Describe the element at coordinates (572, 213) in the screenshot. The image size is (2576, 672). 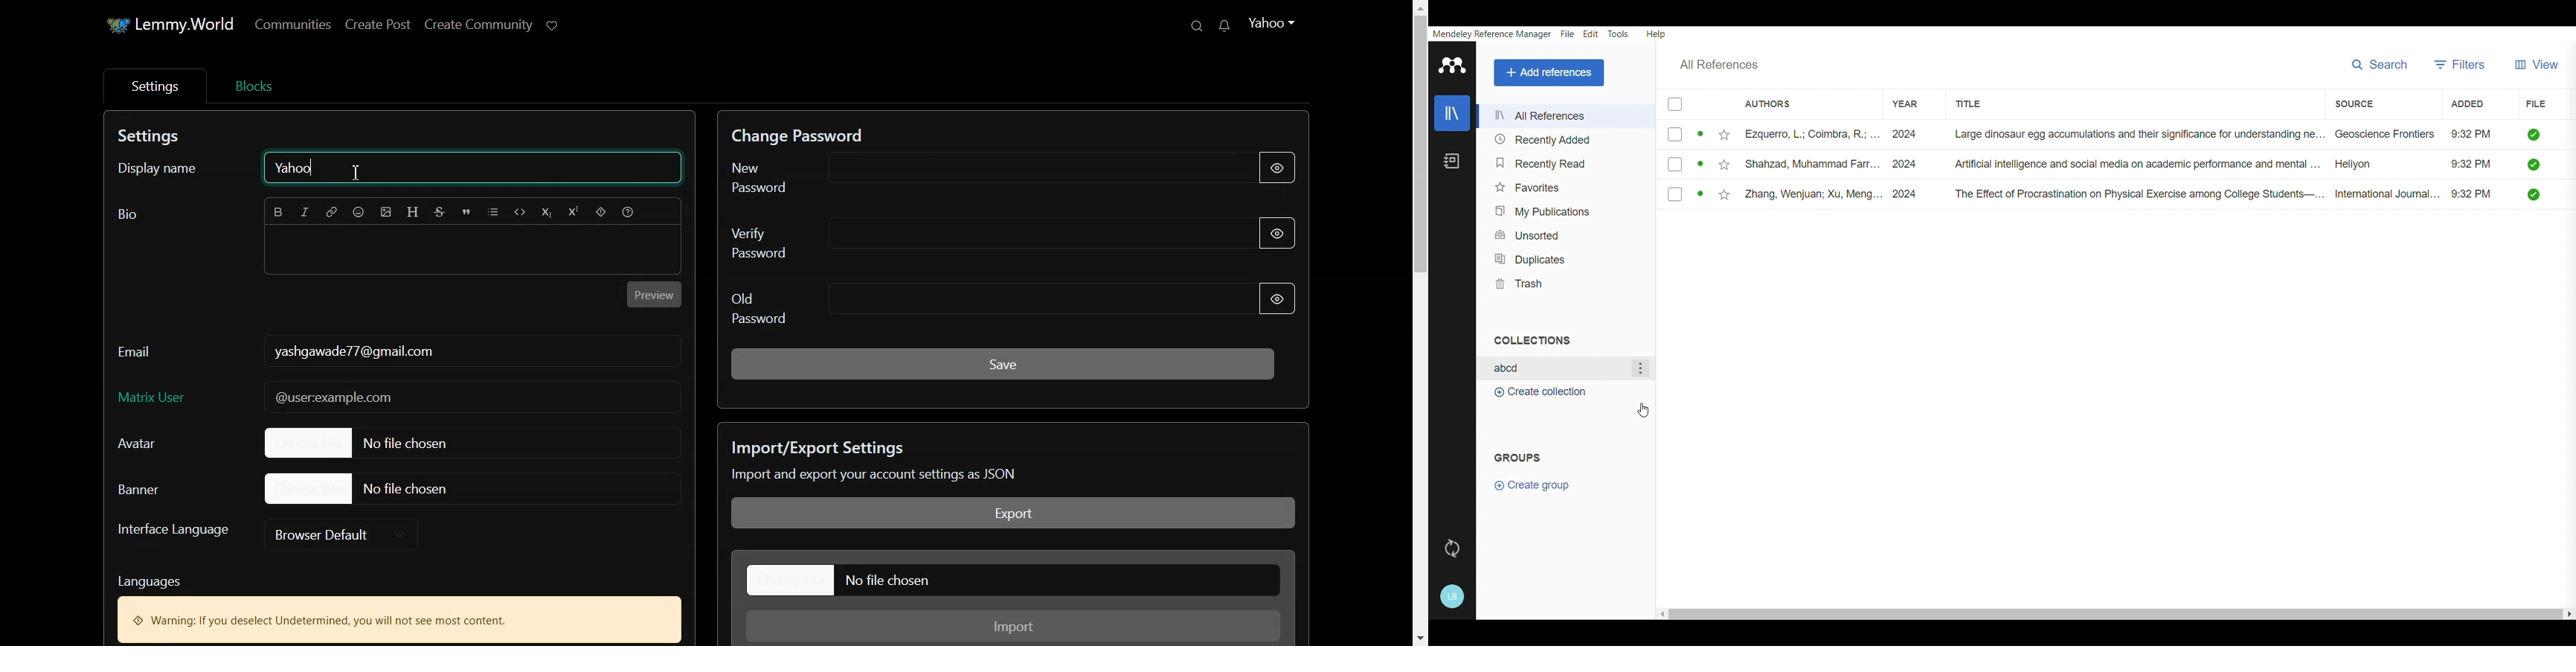
I see `Superscript` at that location.